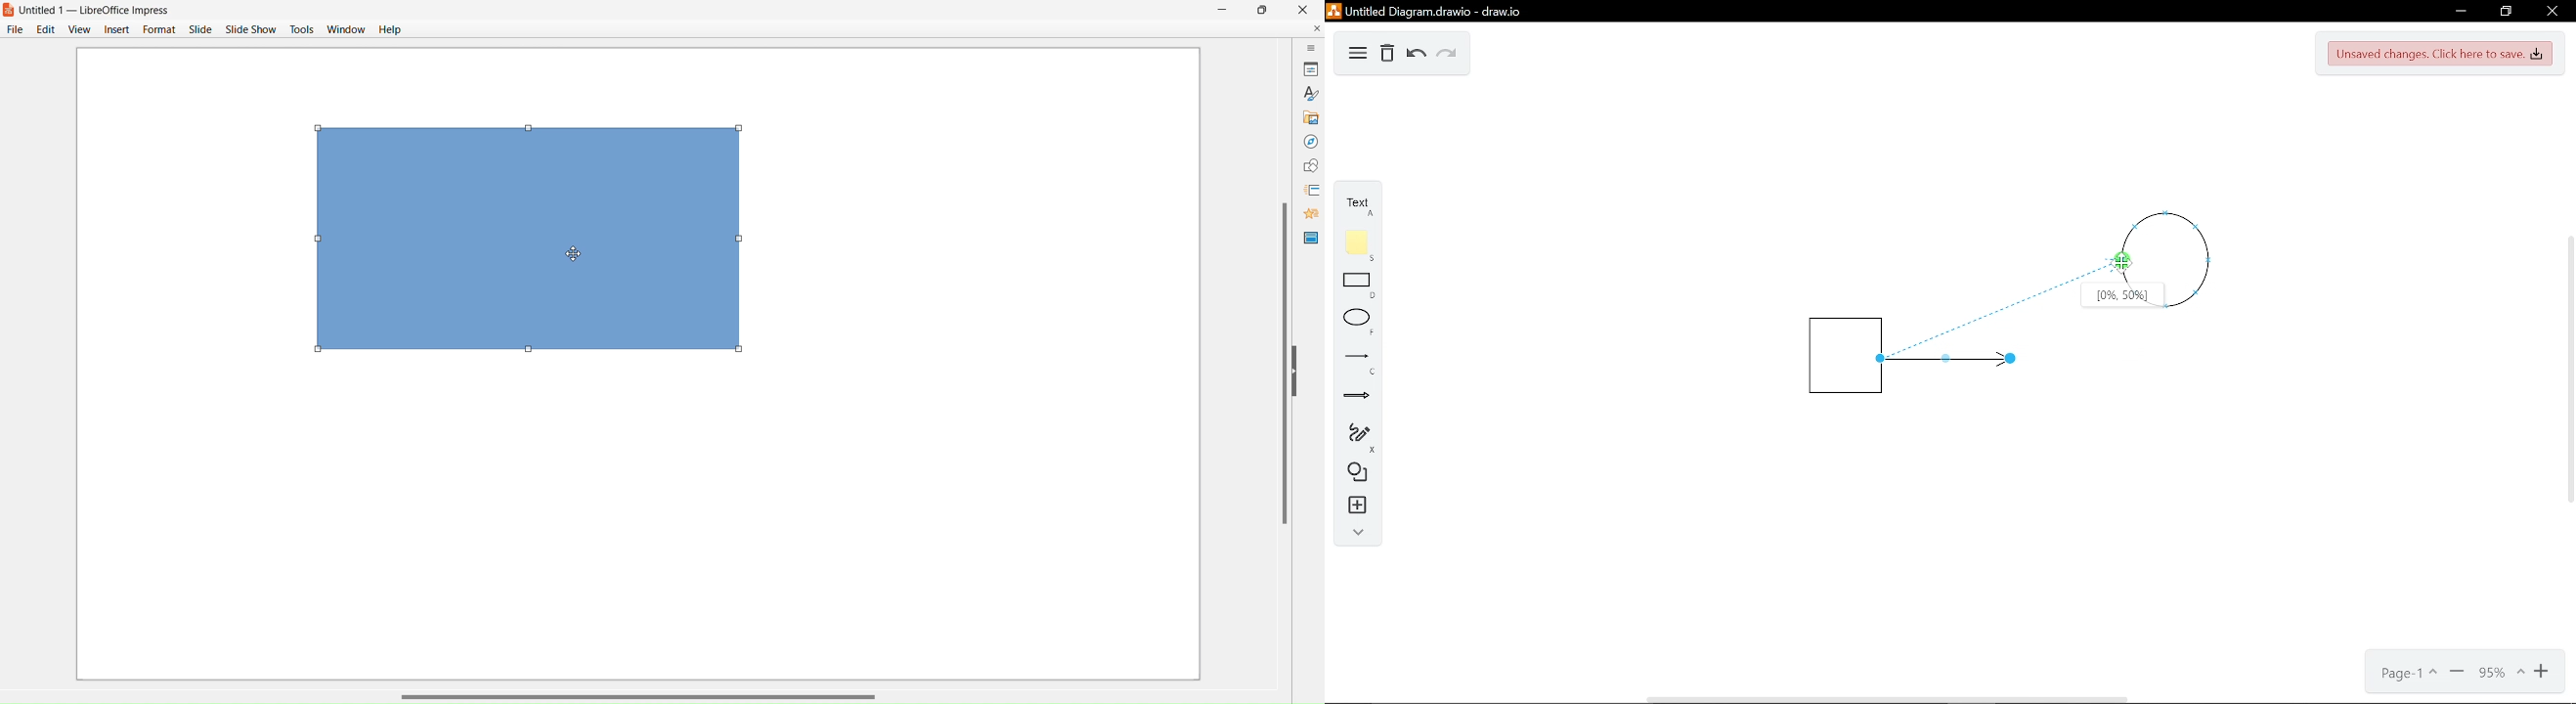 This screenshot has width=2576, height=728. Describe the element at coordinates (1224, 10) in the screenshot. I see `Minimize` at that location.